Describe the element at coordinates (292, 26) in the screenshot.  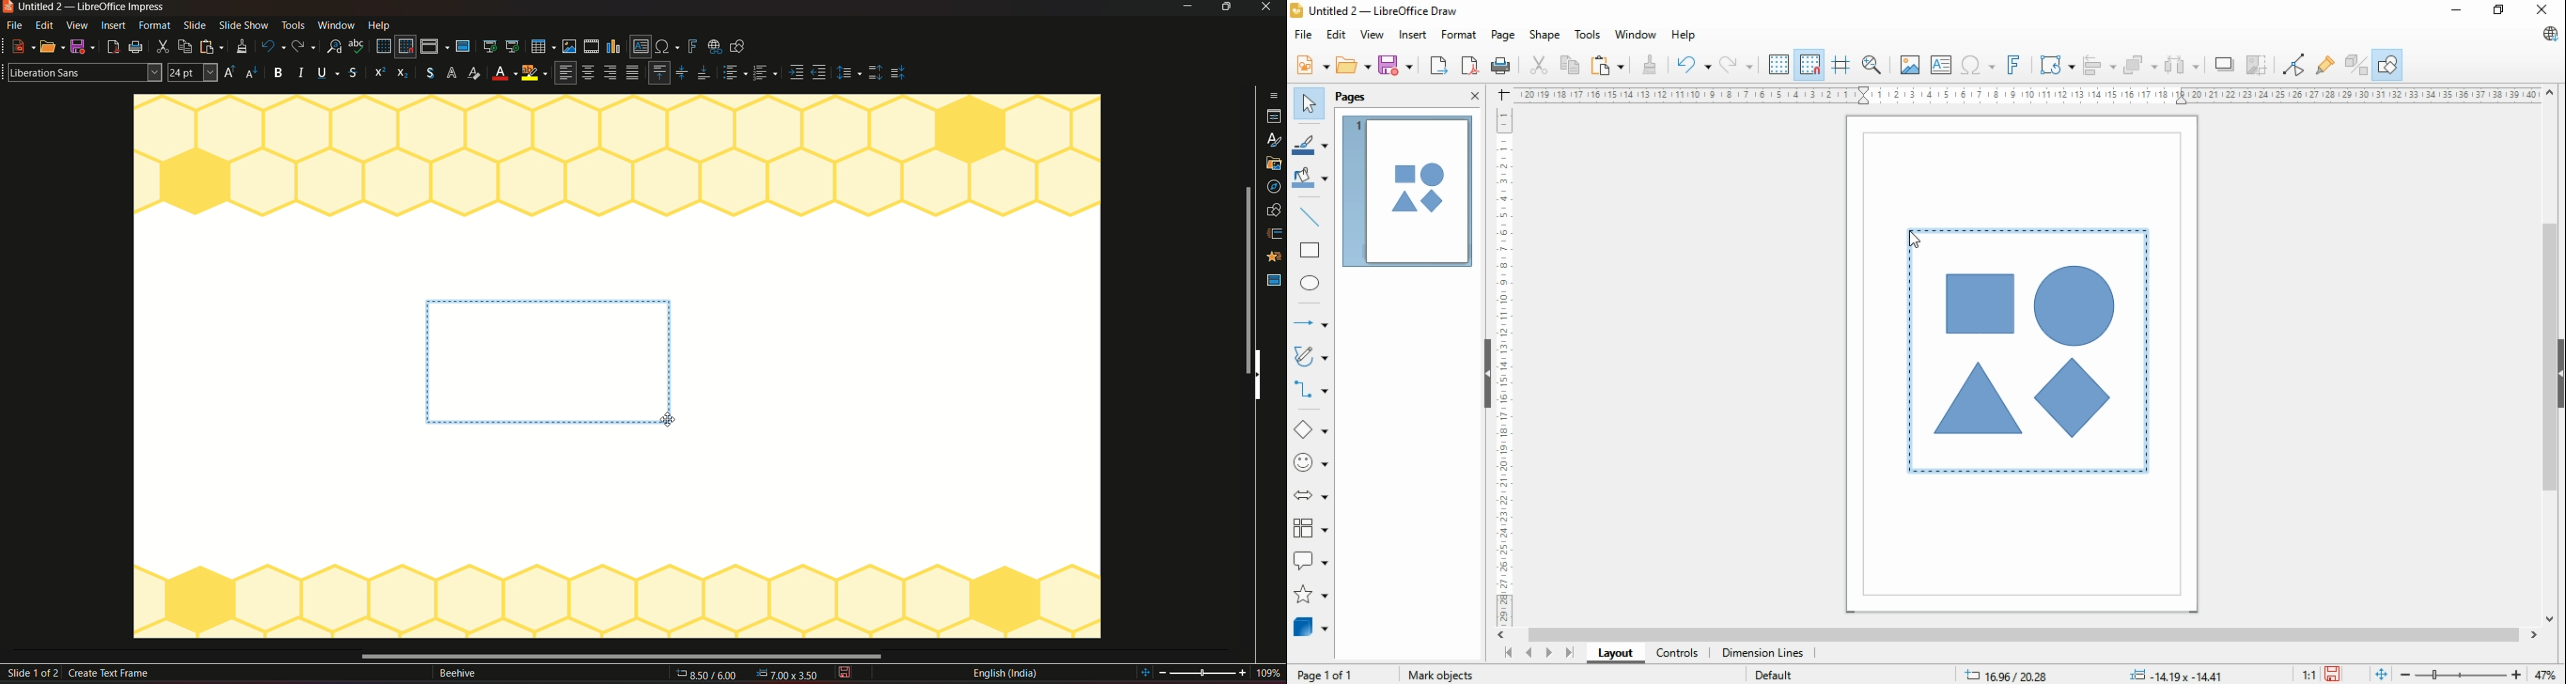
I see `tools` at that location.